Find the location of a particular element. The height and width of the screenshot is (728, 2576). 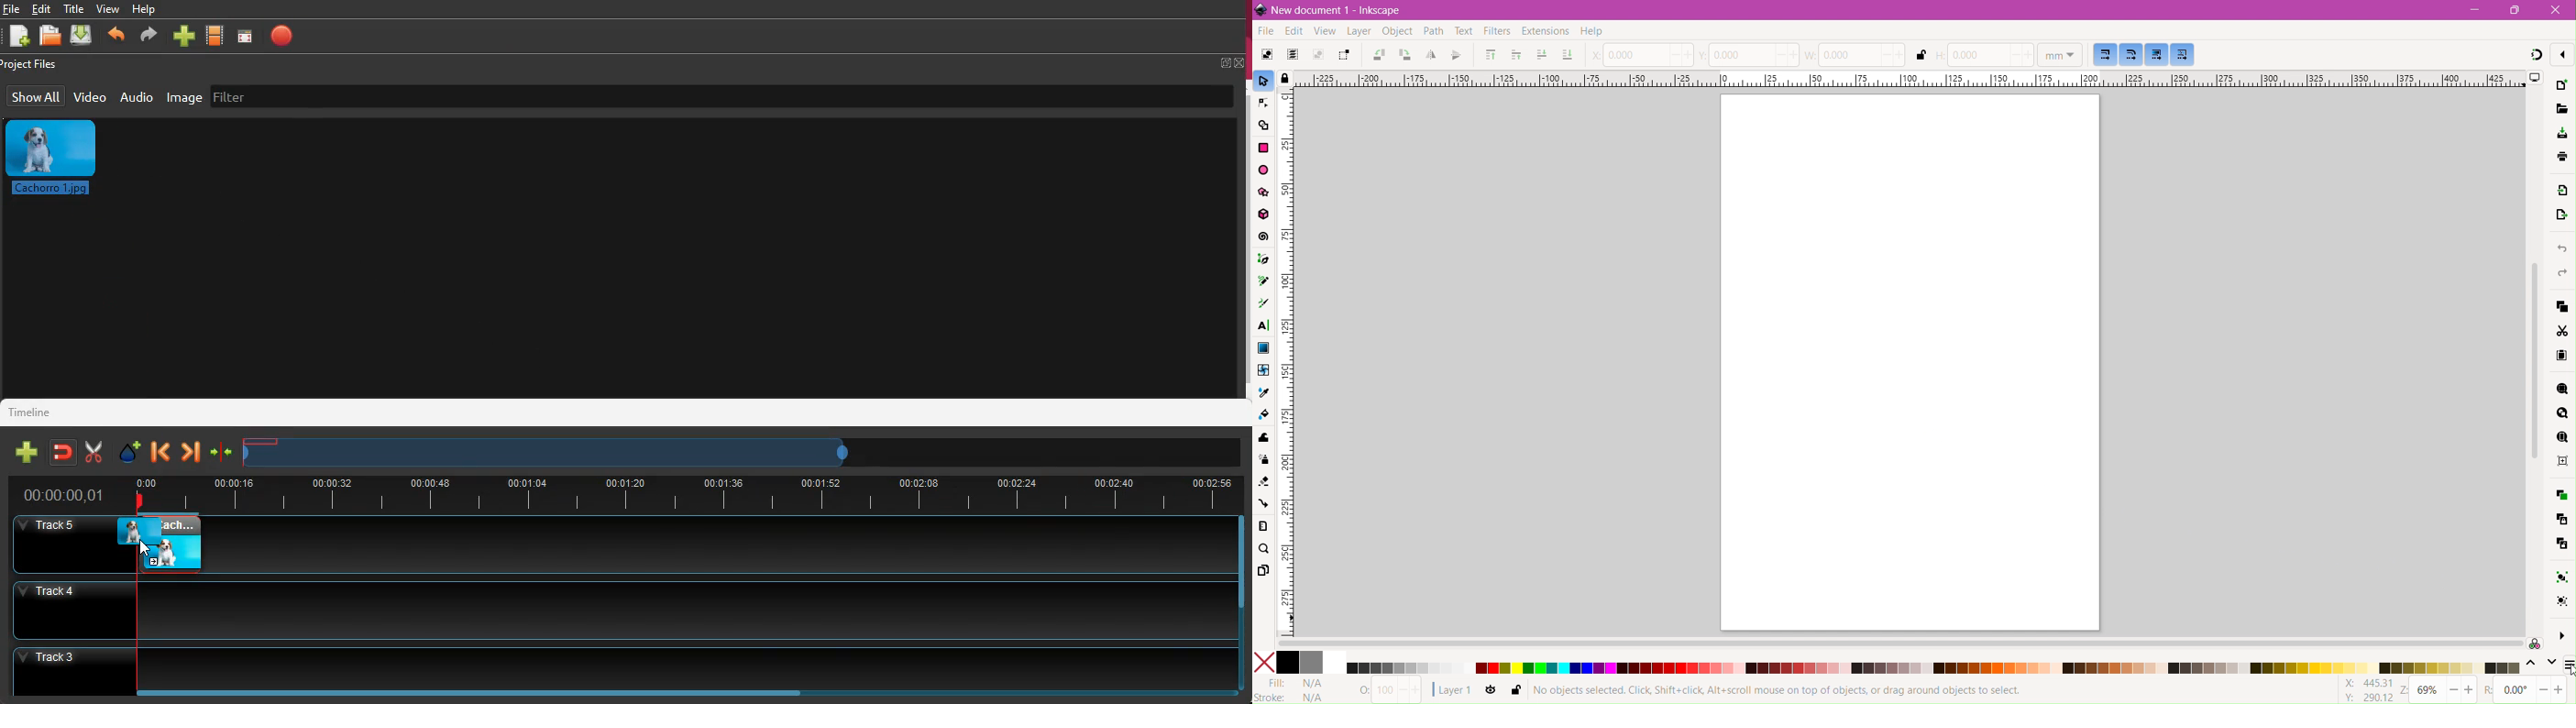

Selection Status is located at coordinates (1781, 691).